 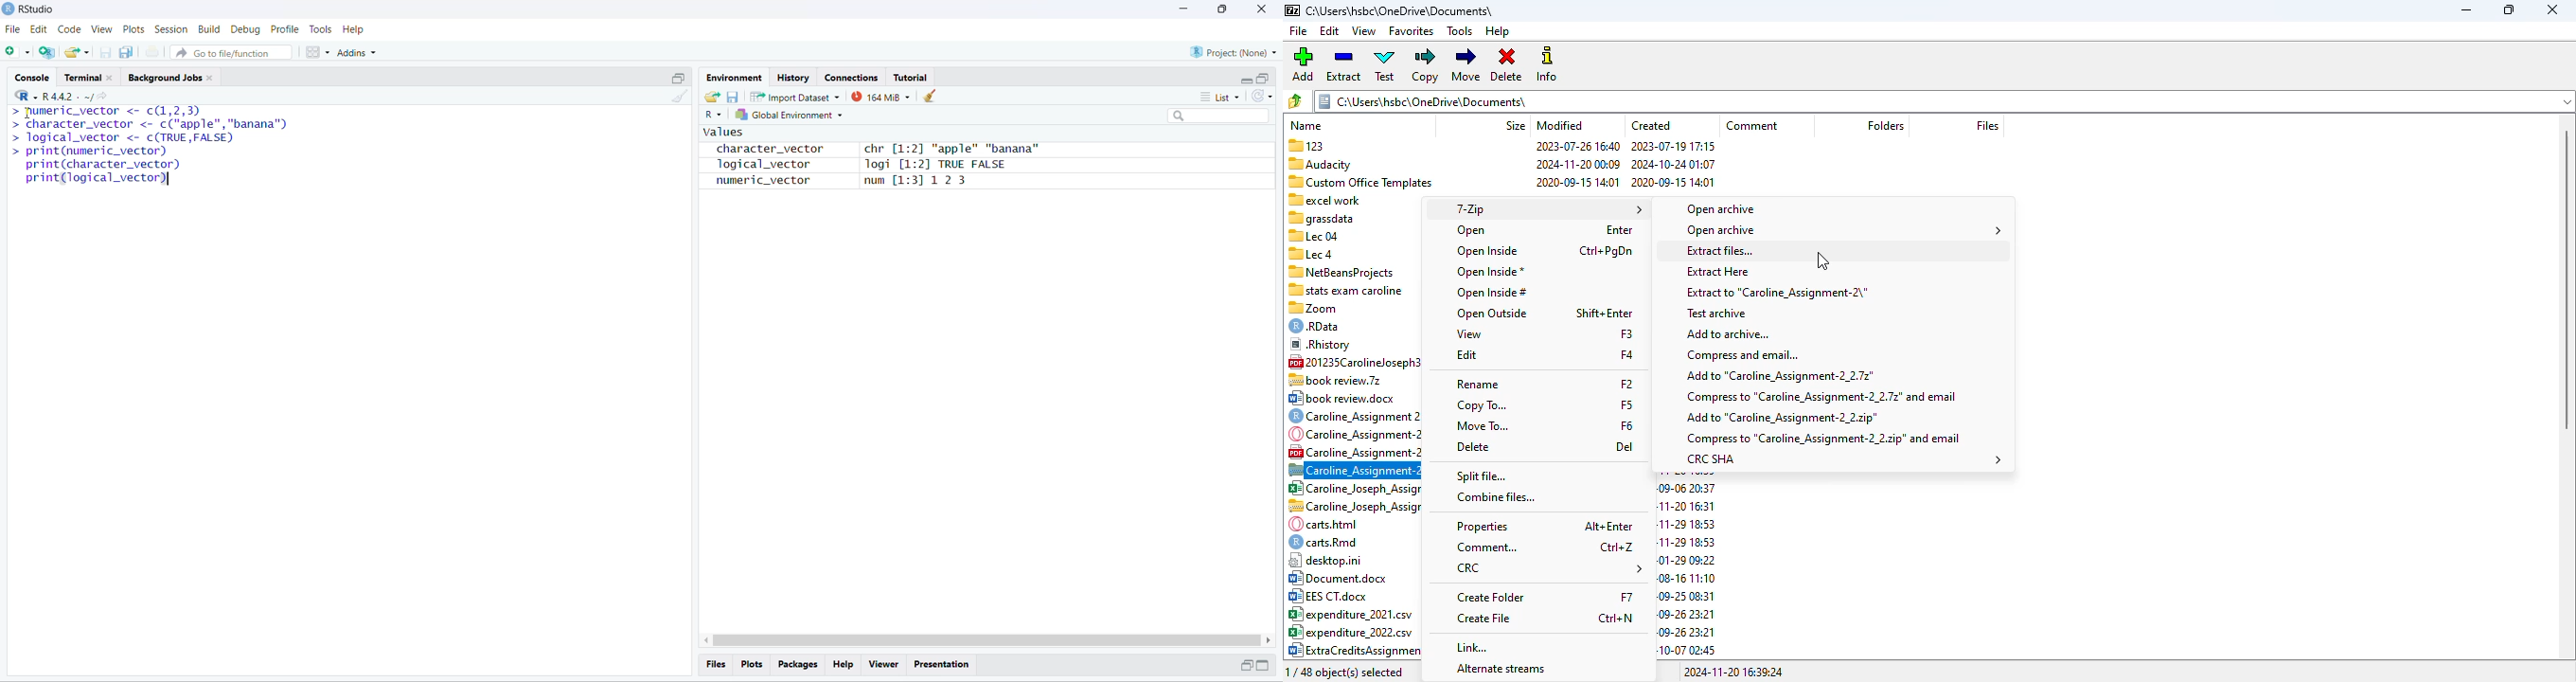 I want to click on File, so click(x=13, y=30).